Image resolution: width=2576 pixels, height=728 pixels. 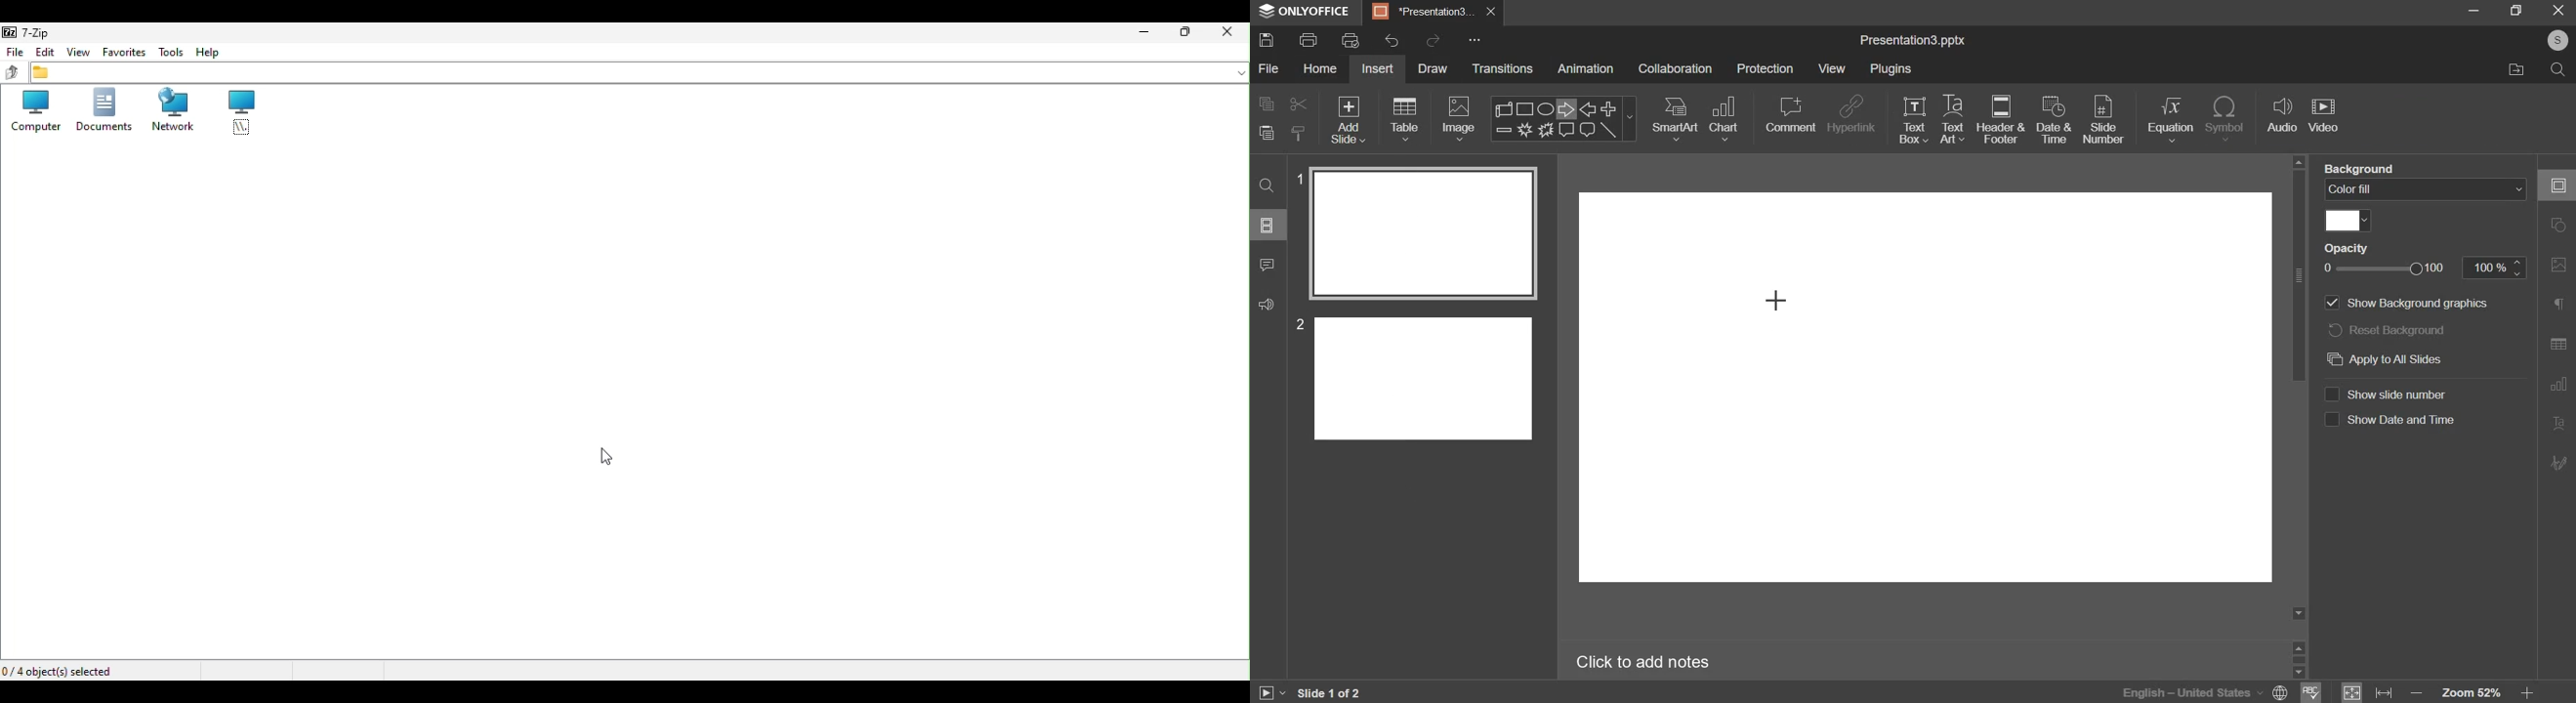 What do you see at coordinates (2560, 461) in the screenshot?
I see `Signature settings` at bounding box center [2560, 461].